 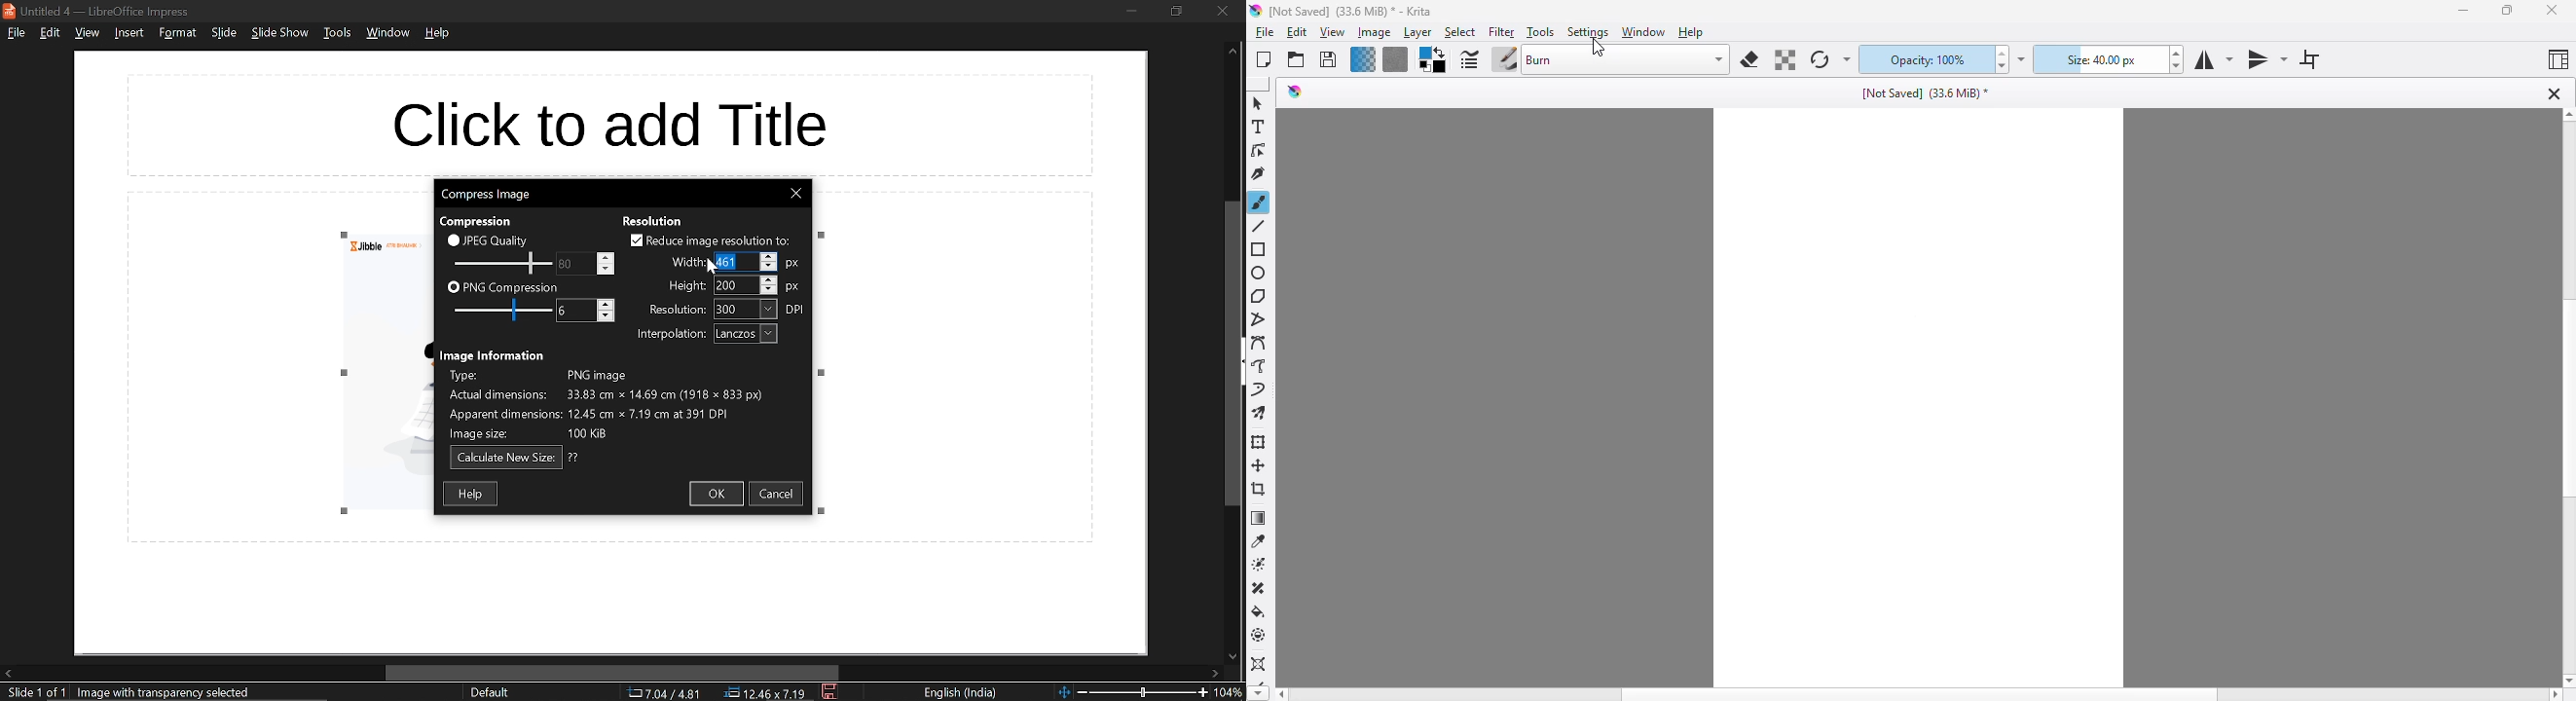 What do you see at coordinates (498, 240) in the screenshot?
I see `JPEG quality` at bounding box center [498, 240].